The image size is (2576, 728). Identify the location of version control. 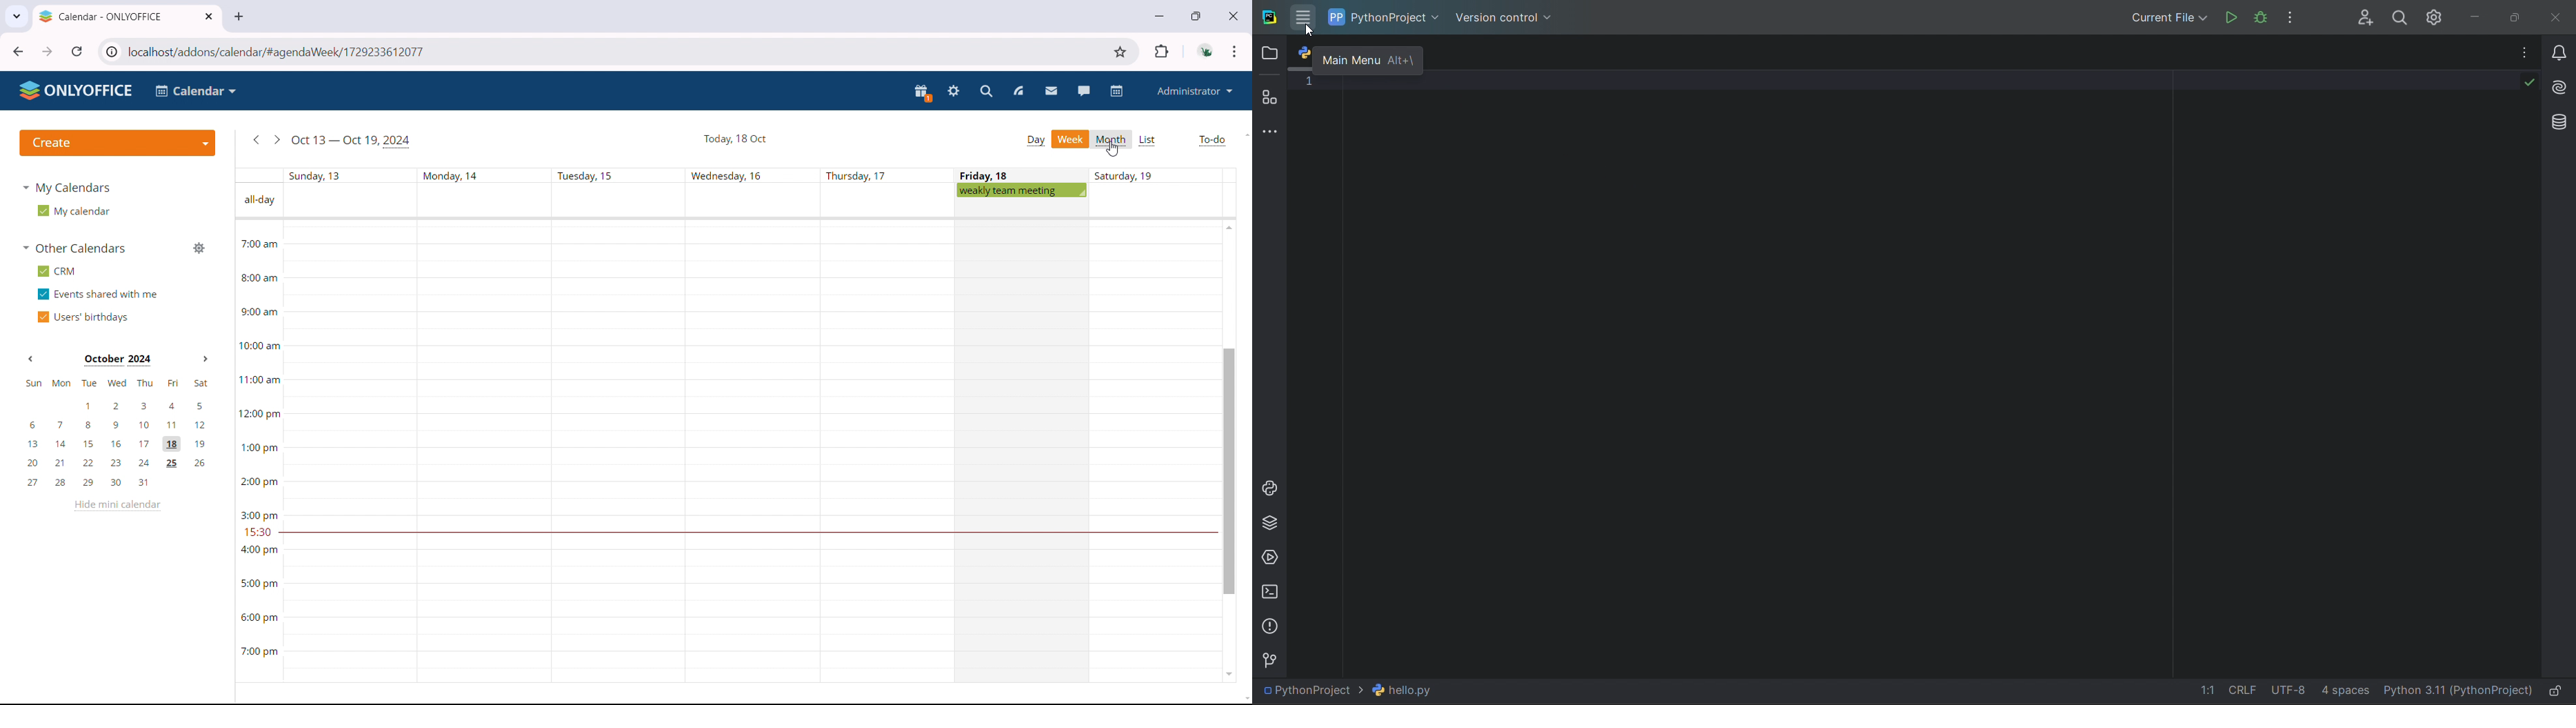
(1509, 18).